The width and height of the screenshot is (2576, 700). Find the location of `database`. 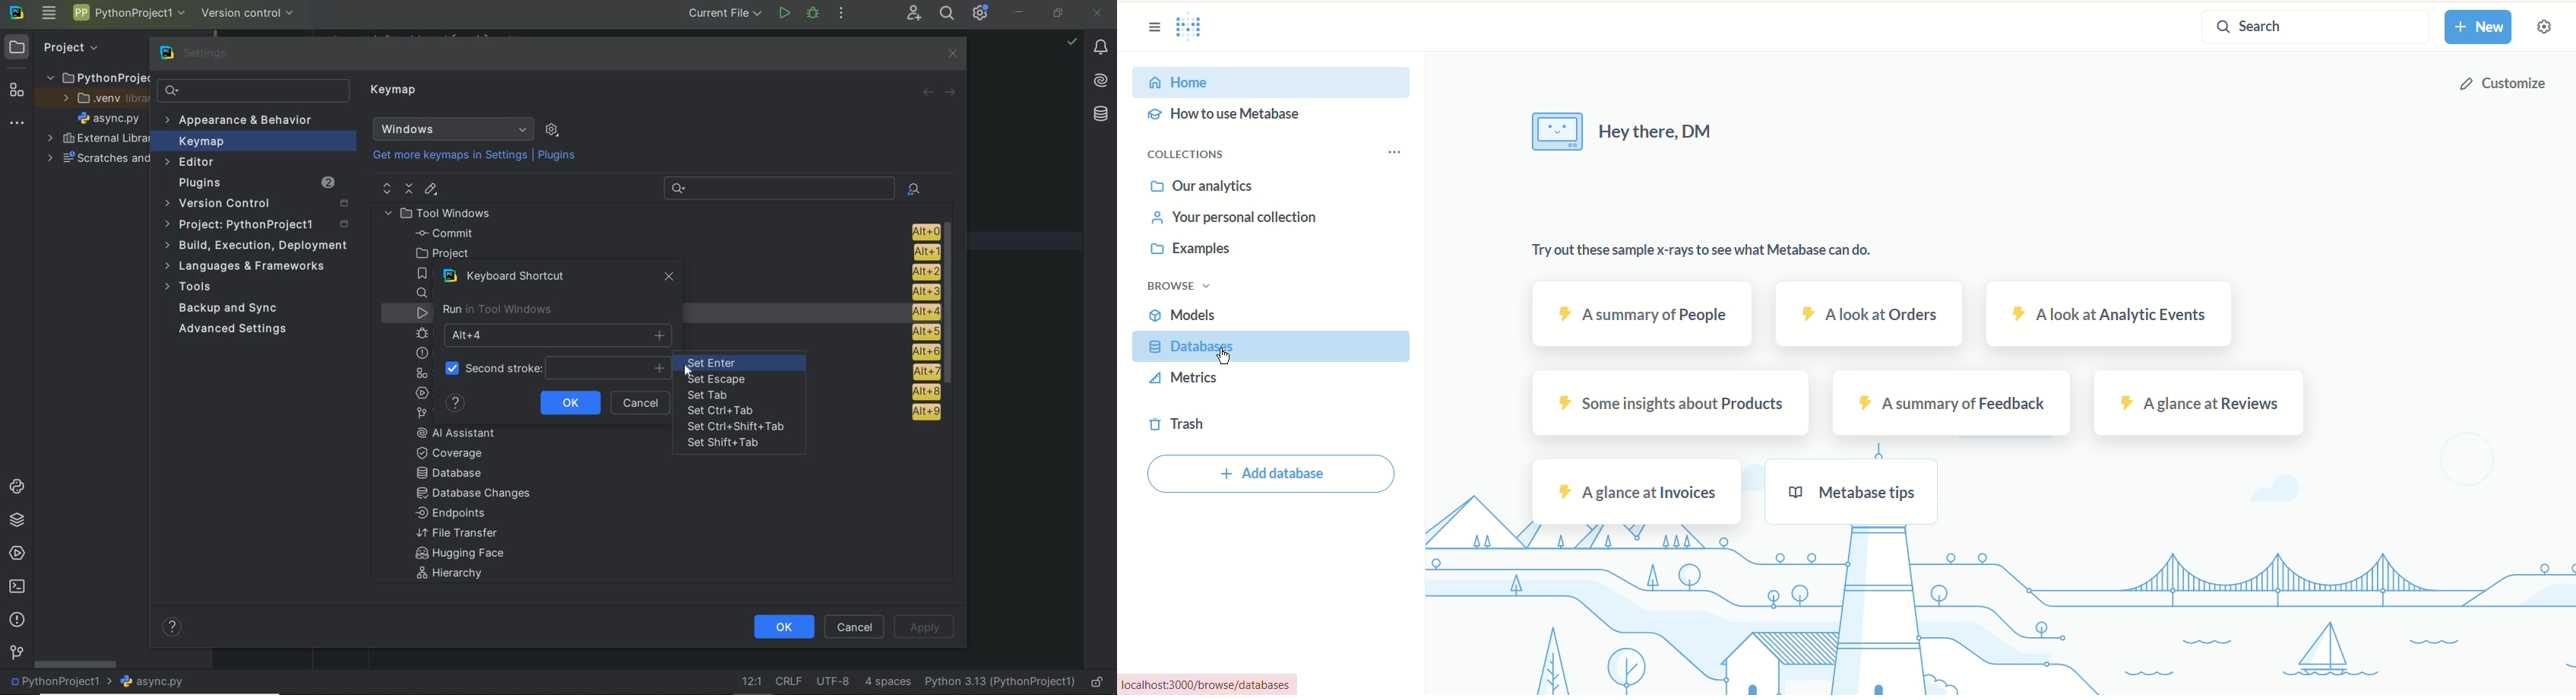

database is located at coordinates (1271, 346).